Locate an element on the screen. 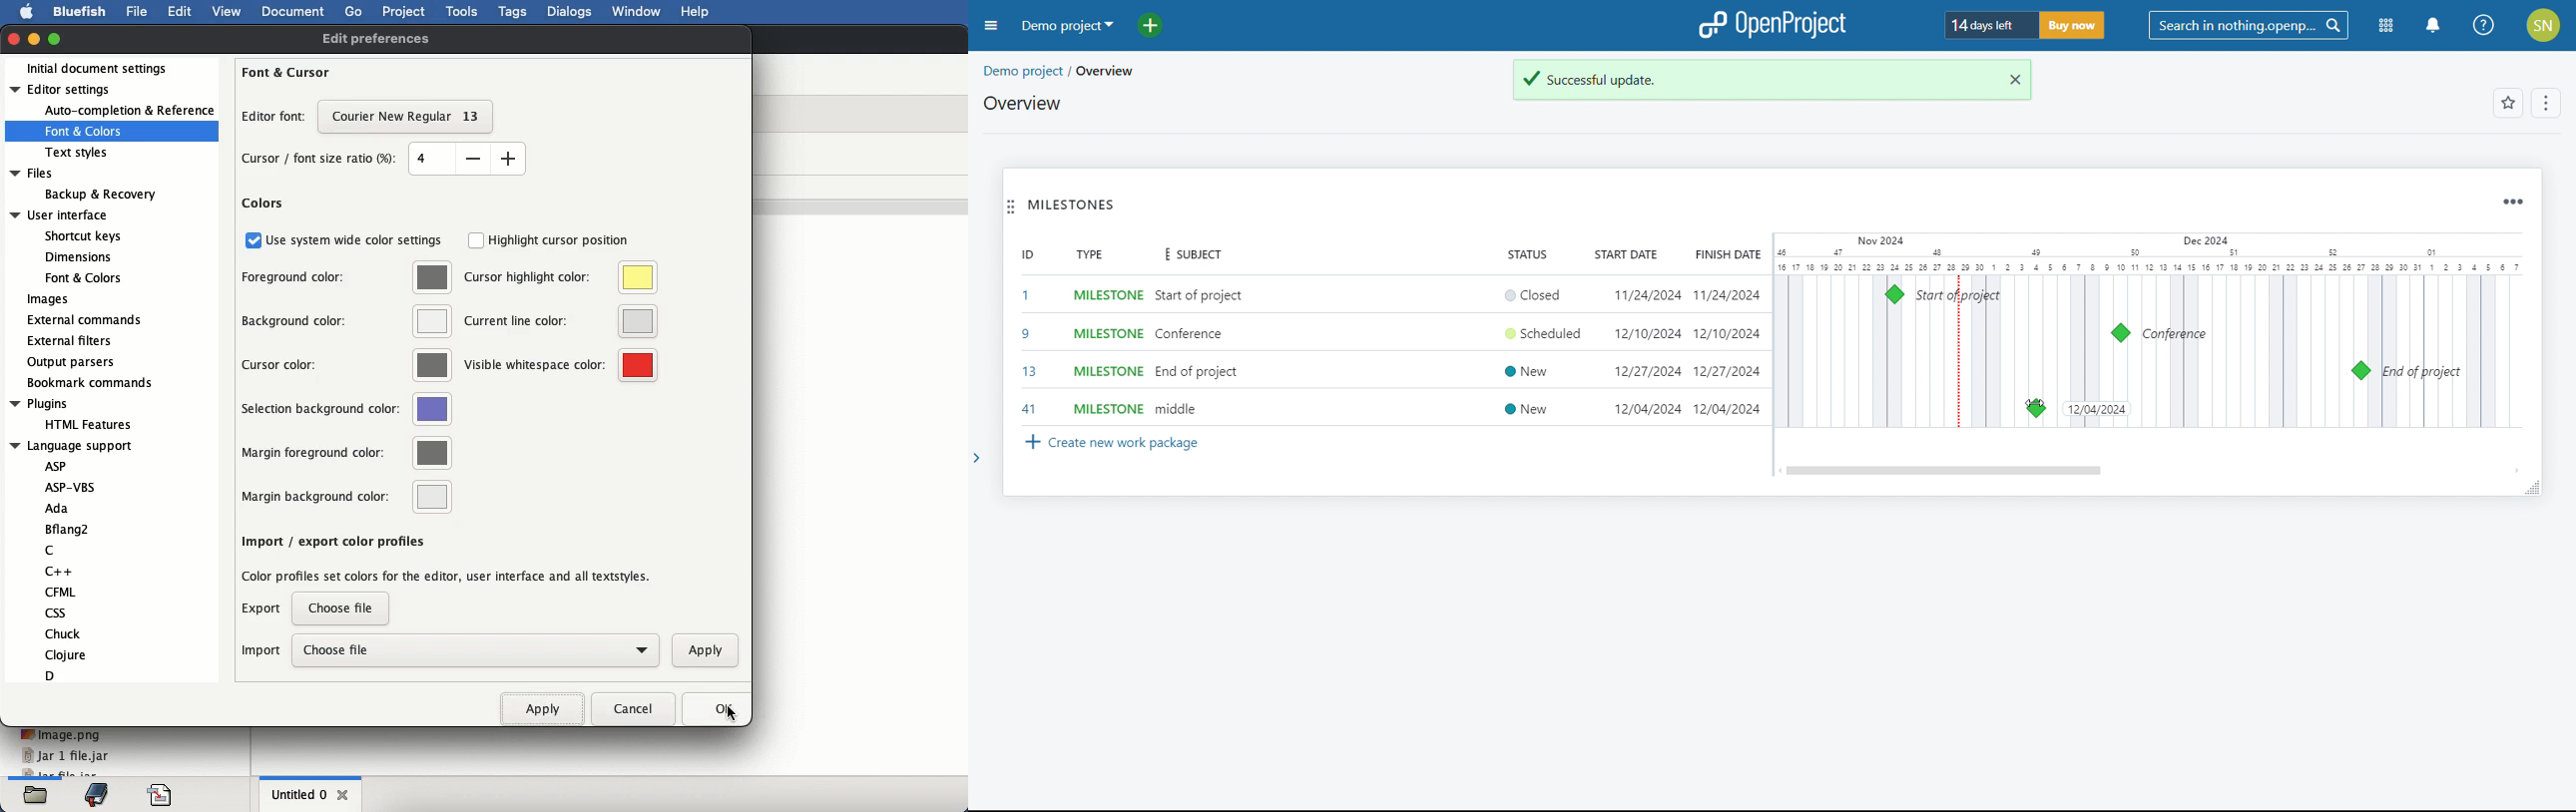 Image resolution: width=2576 pixels, height=812 pixels. import is located at coordinates (261, 650).